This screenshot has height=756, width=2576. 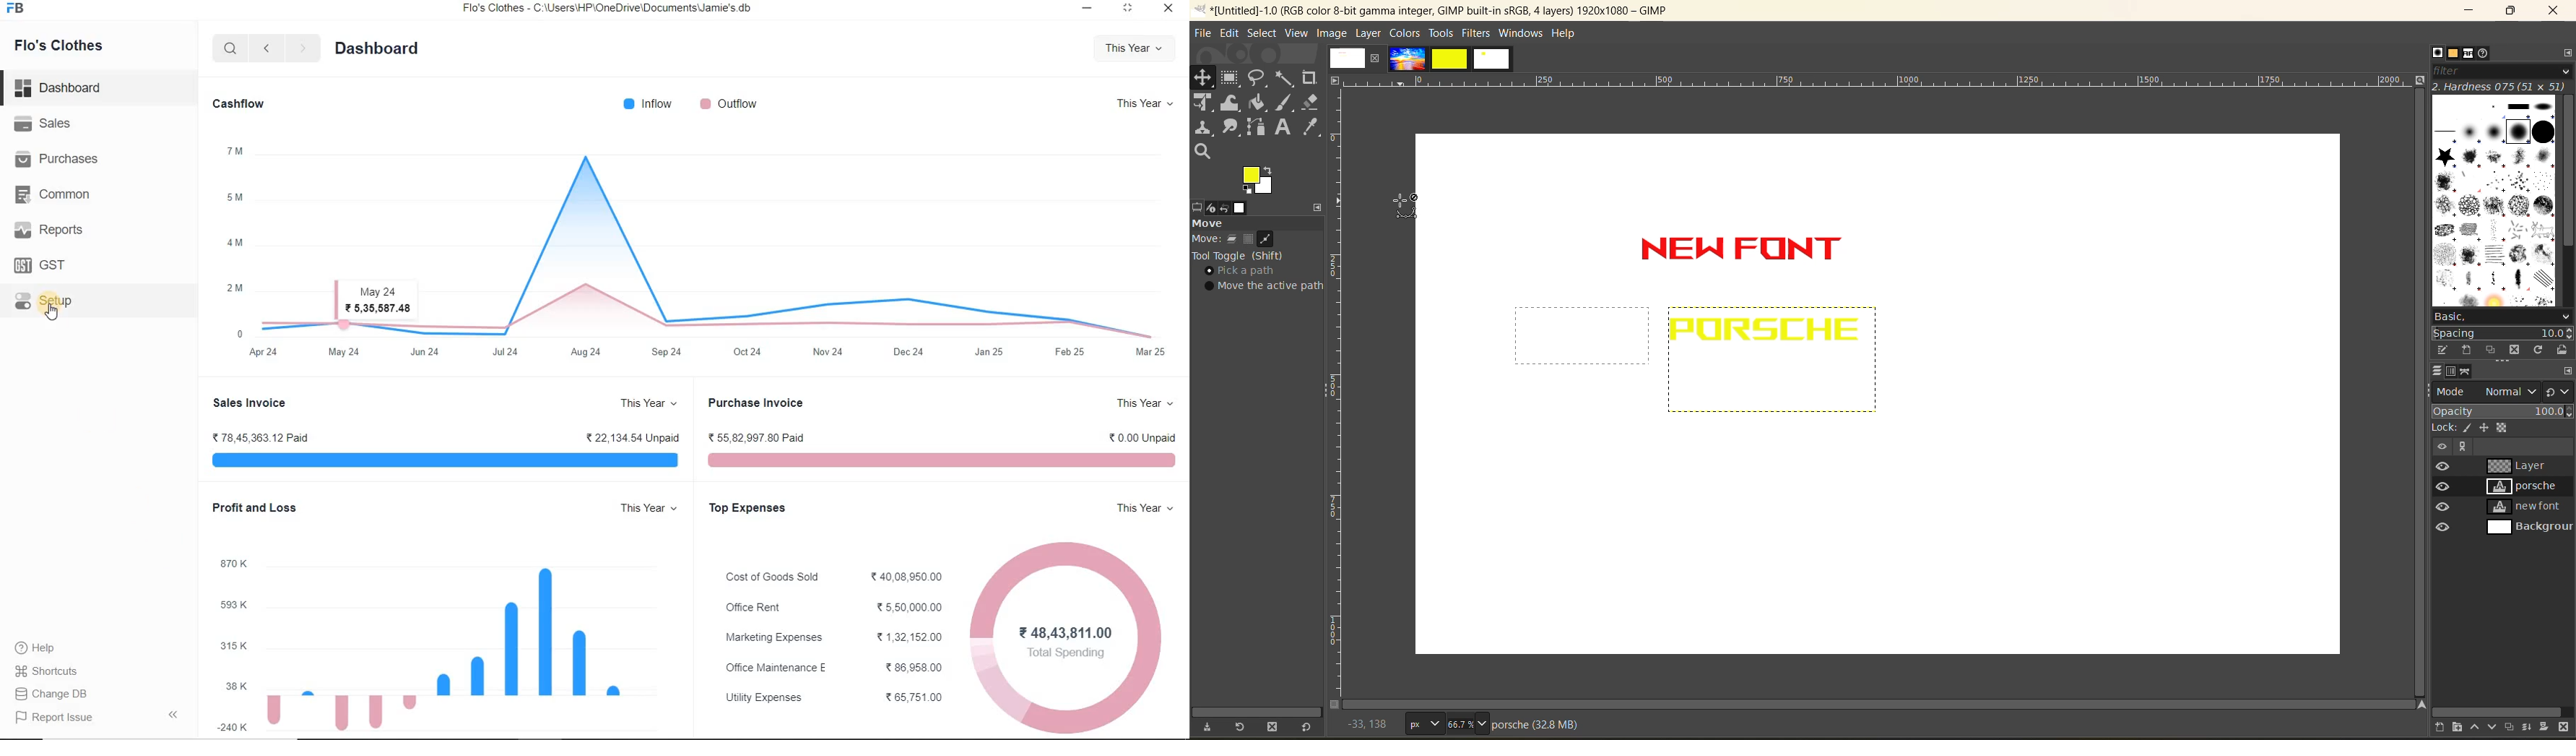 What do you see at coordinates (1254, 245) in the screenshot?
I see `move` at bounding box center [1254, 245].